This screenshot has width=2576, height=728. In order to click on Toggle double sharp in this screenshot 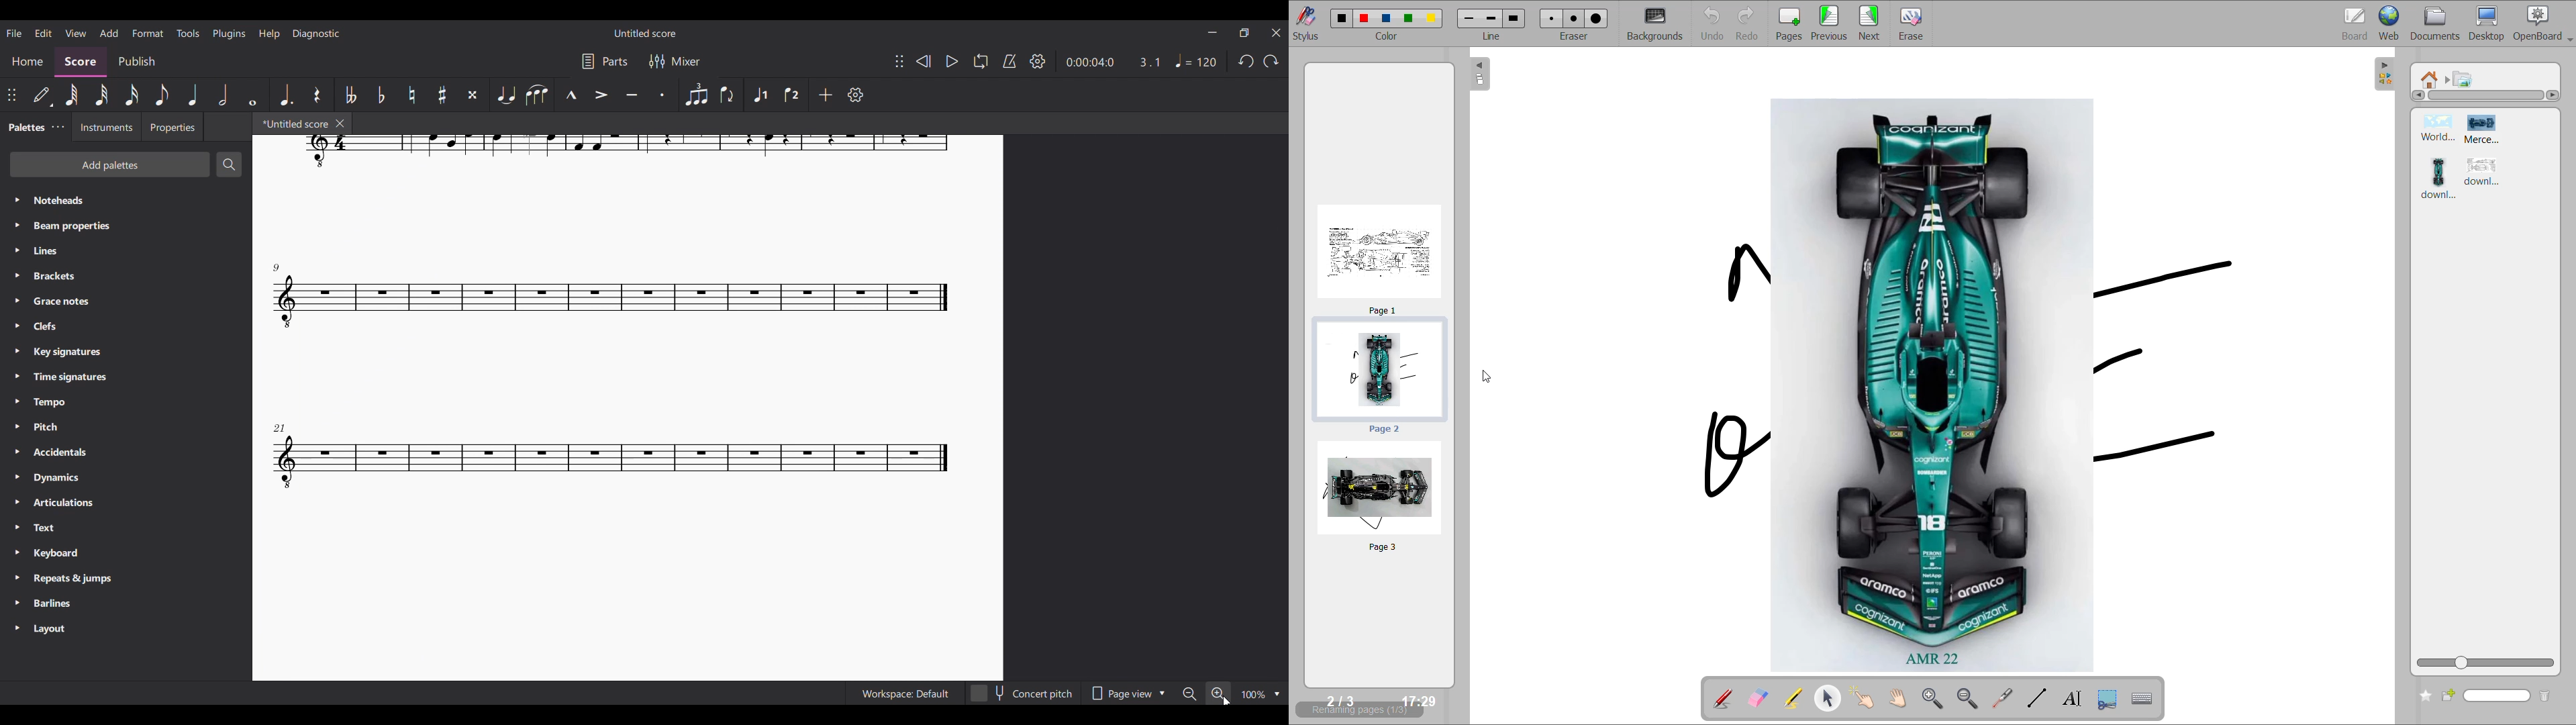, I will do `click(473, 95)`.